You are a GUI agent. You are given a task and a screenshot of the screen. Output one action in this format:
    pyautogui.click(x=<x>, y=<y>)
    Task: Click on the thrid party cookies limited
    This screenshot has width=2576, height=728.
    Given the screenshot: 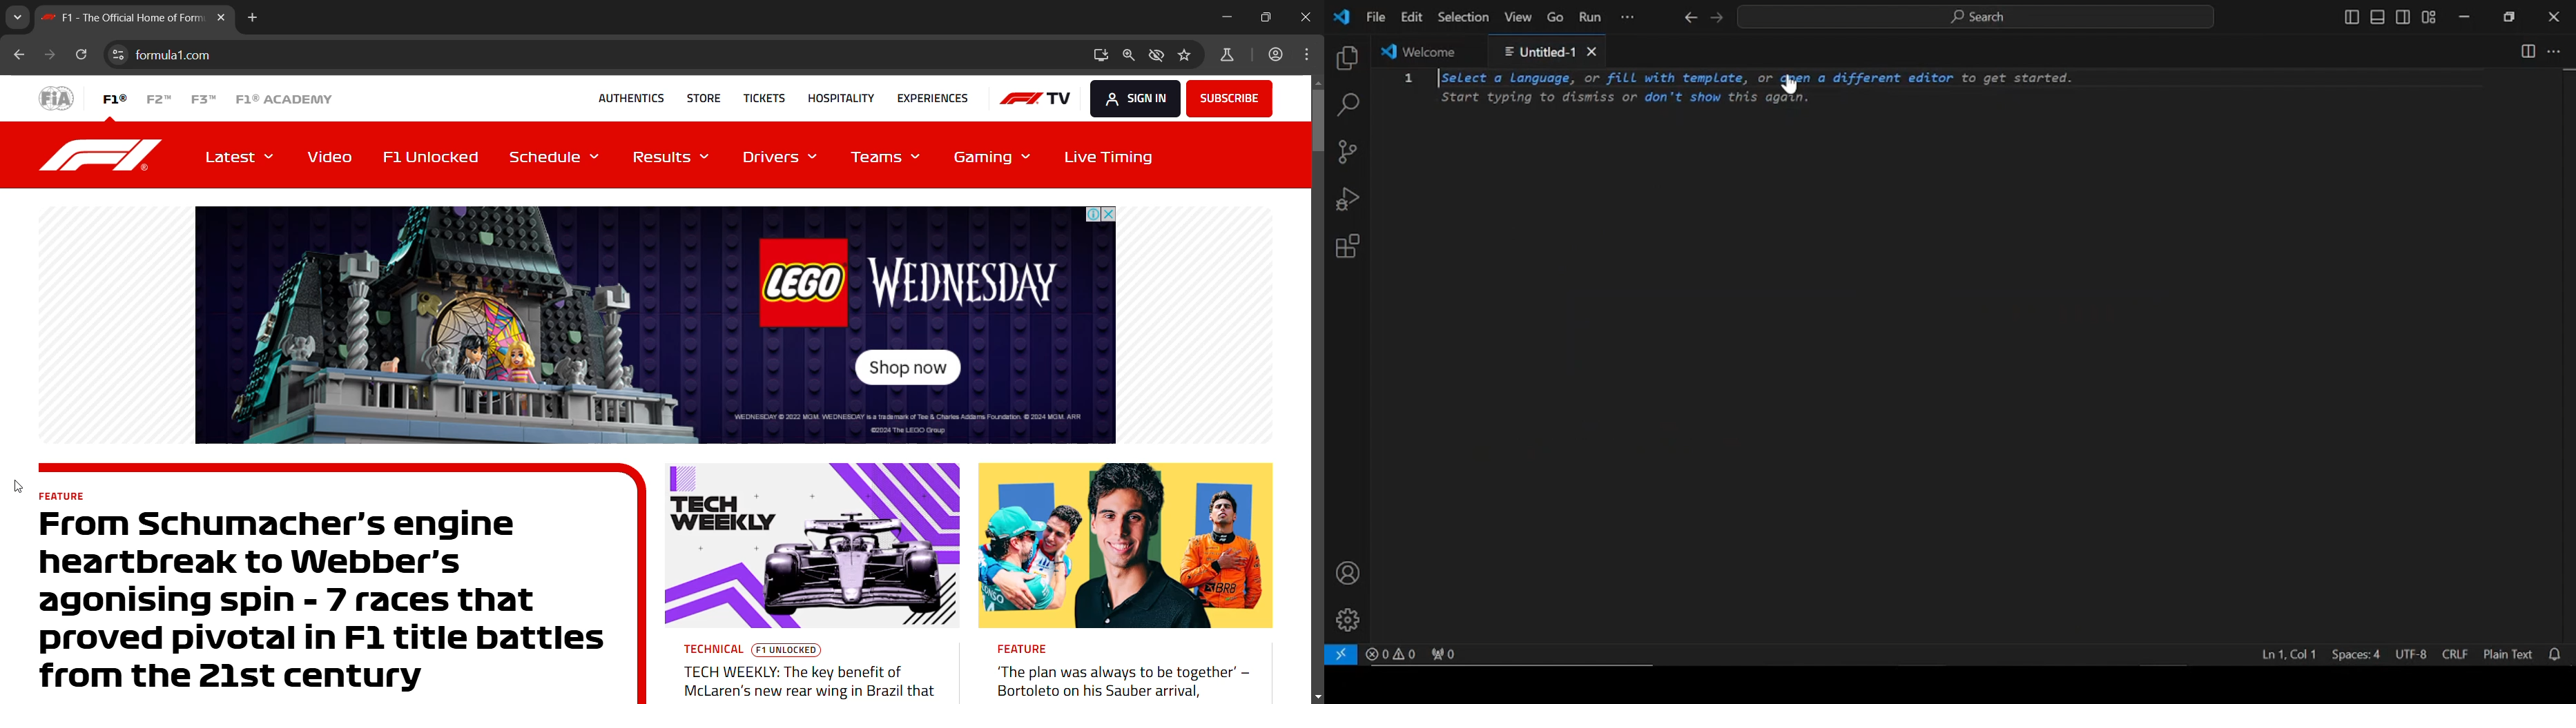 What is the action you would take?
    pyautogui.click(x=1157, y=57)
    